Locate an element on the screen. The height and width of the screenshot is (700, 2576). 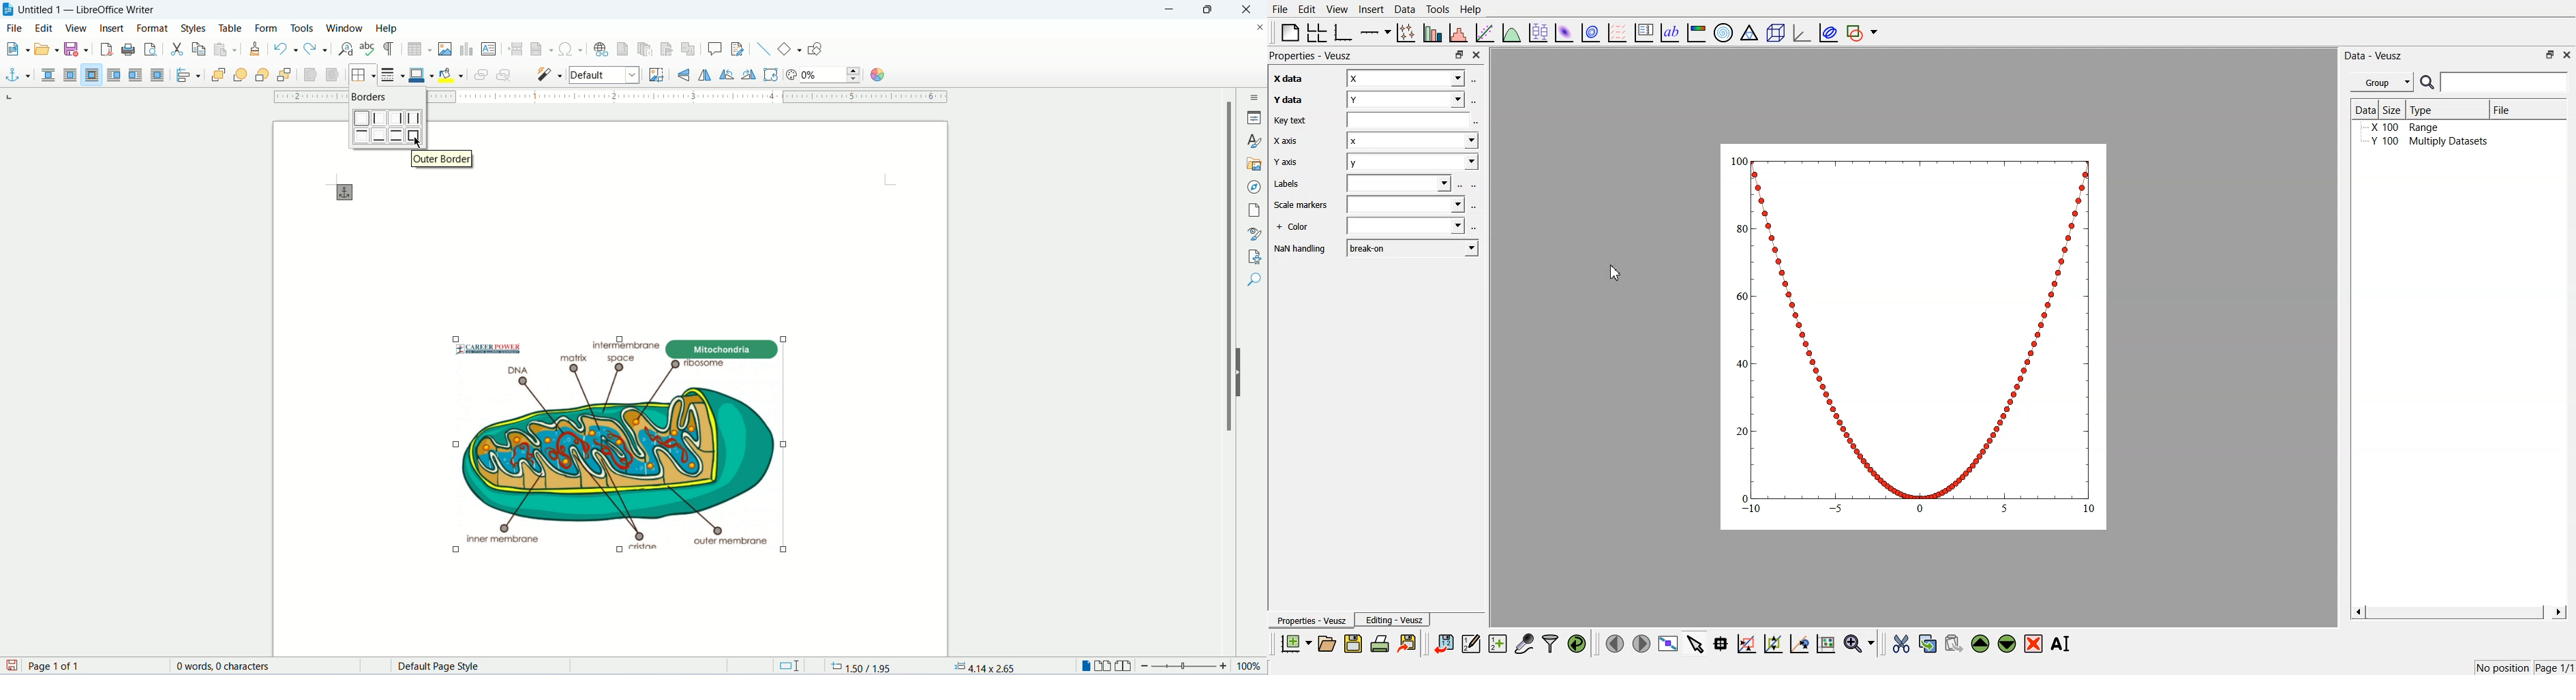
styles is located at coordinates (1255, 141).